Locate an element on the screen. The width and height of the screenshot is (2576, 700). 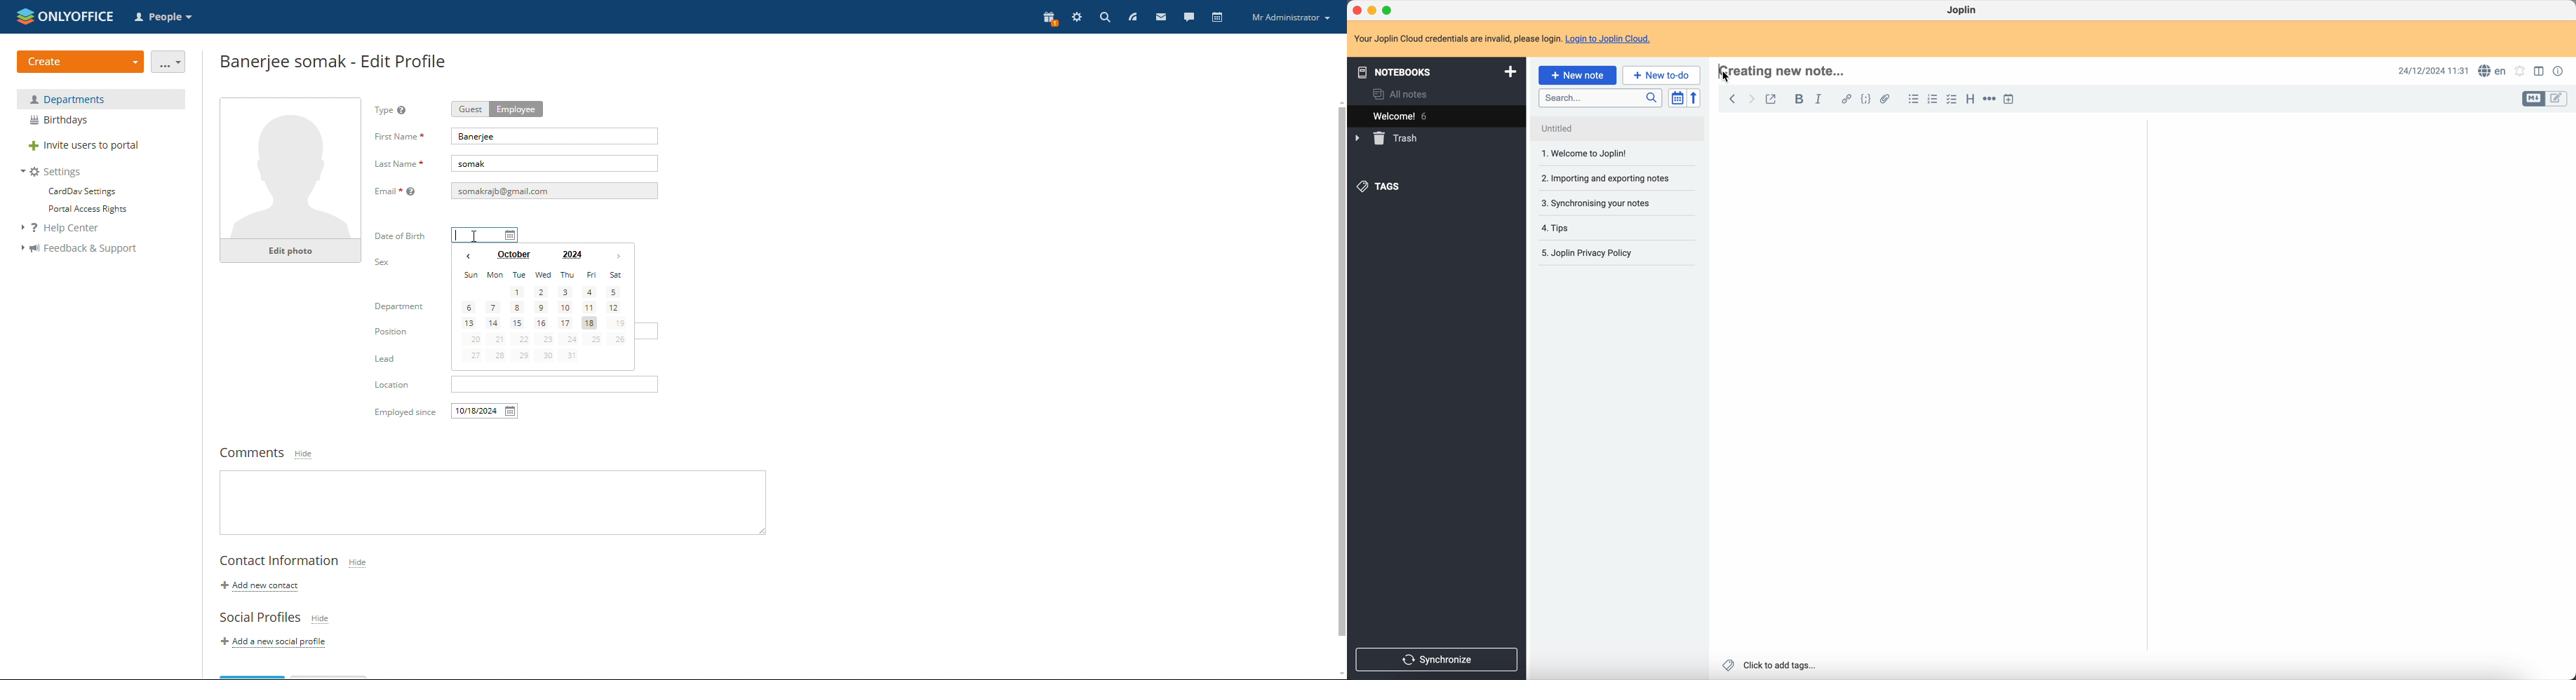
date of birth is located at coordinates (485, 236).